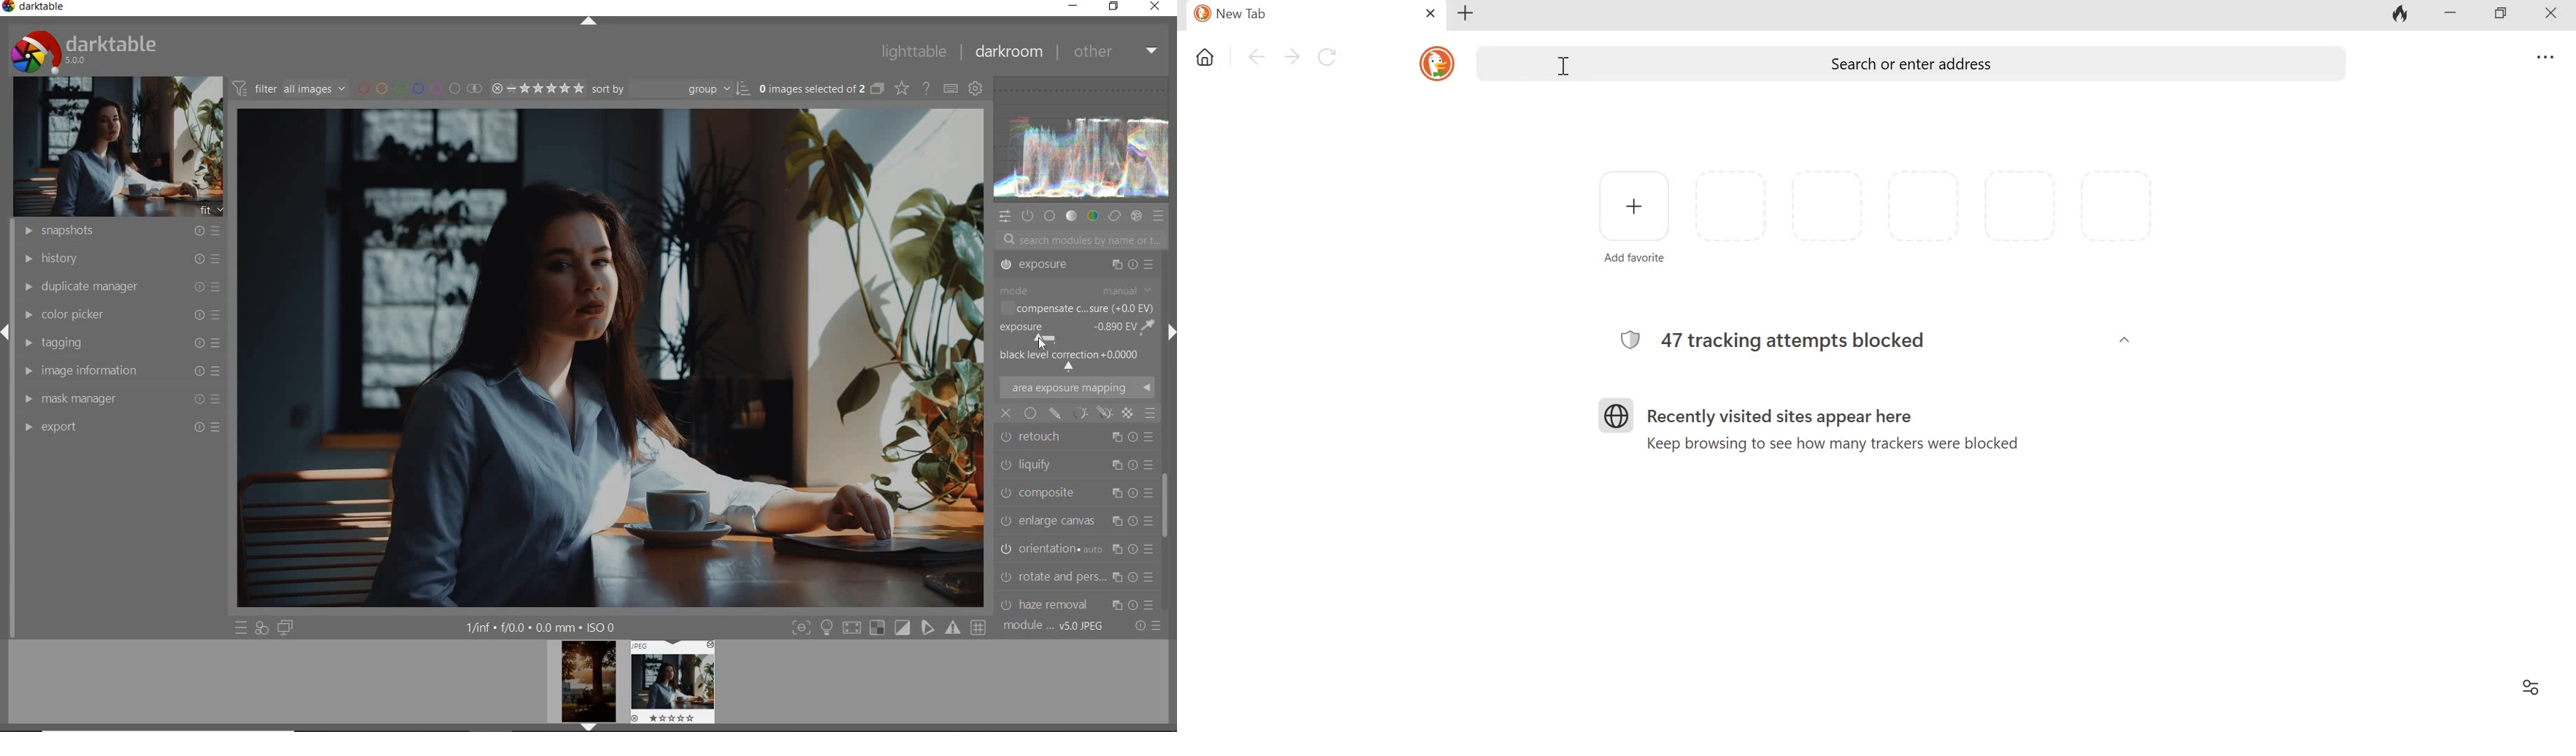 The height and width of the screenshot is (756, 2576). I want to click on Search or enter address, so click(1917, 64).